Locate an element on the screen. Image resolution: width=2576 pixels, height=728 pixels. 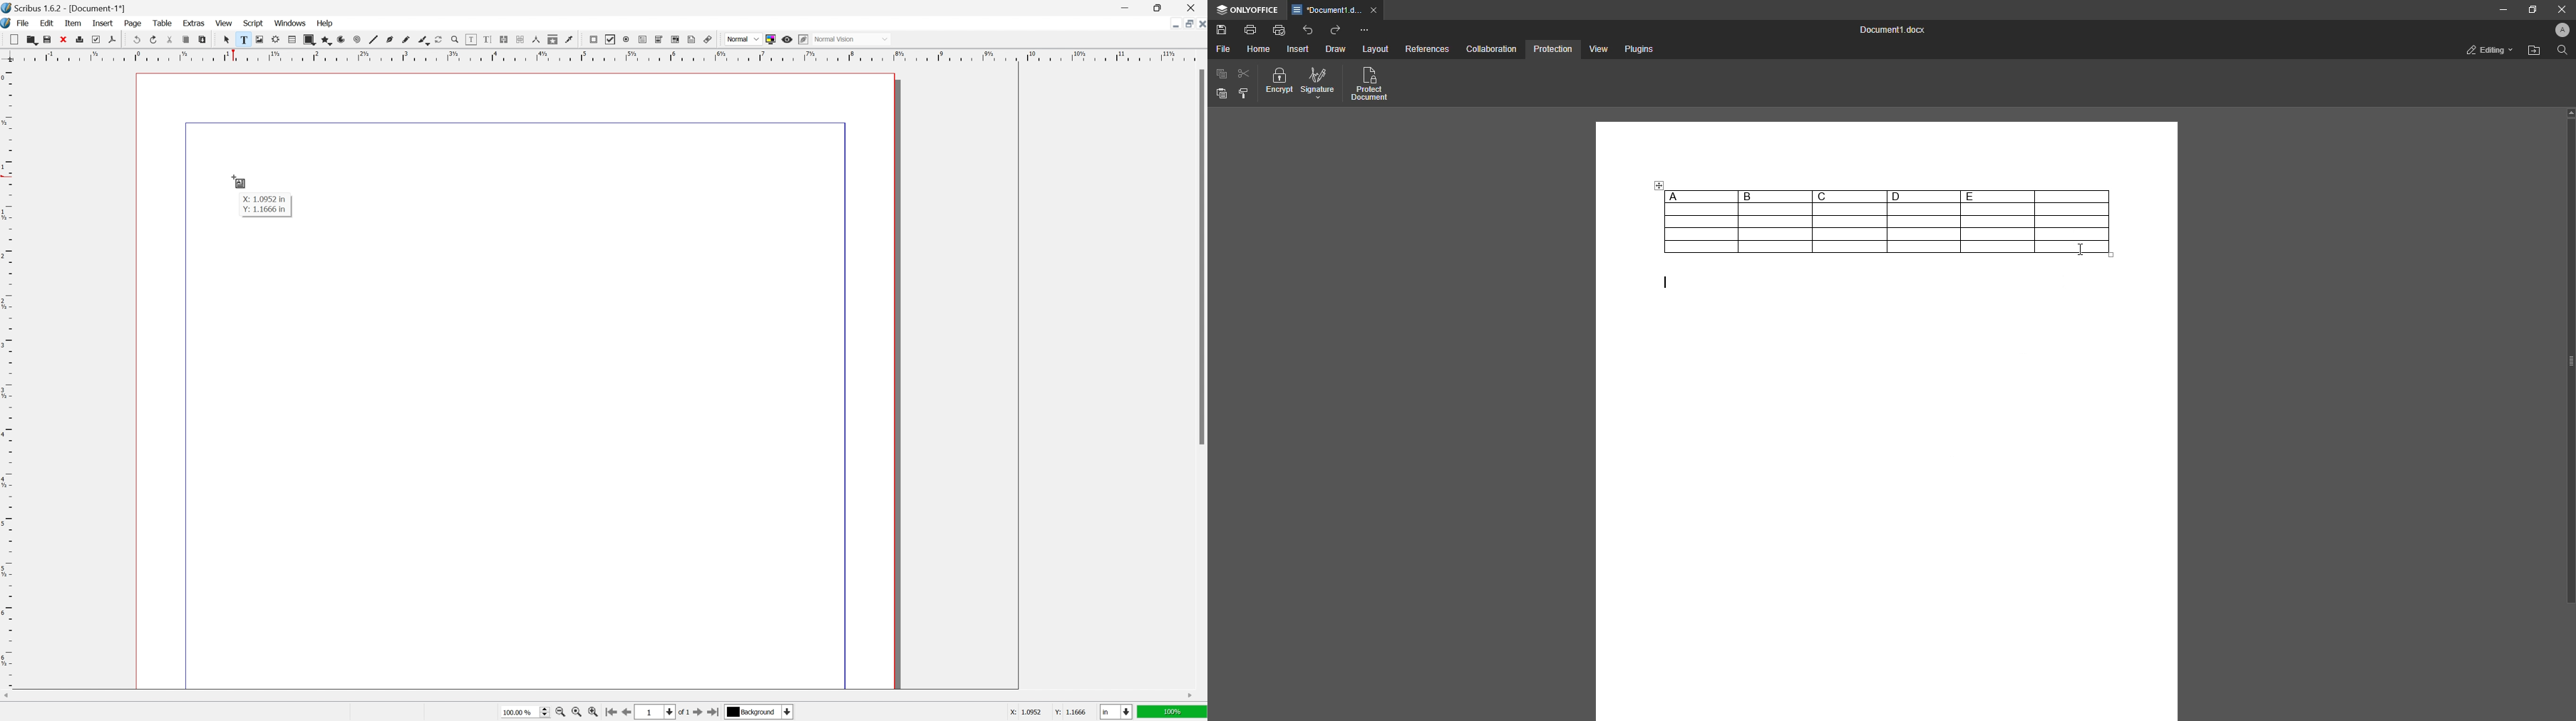
preflight verifier is located at coordinates (96, 39).